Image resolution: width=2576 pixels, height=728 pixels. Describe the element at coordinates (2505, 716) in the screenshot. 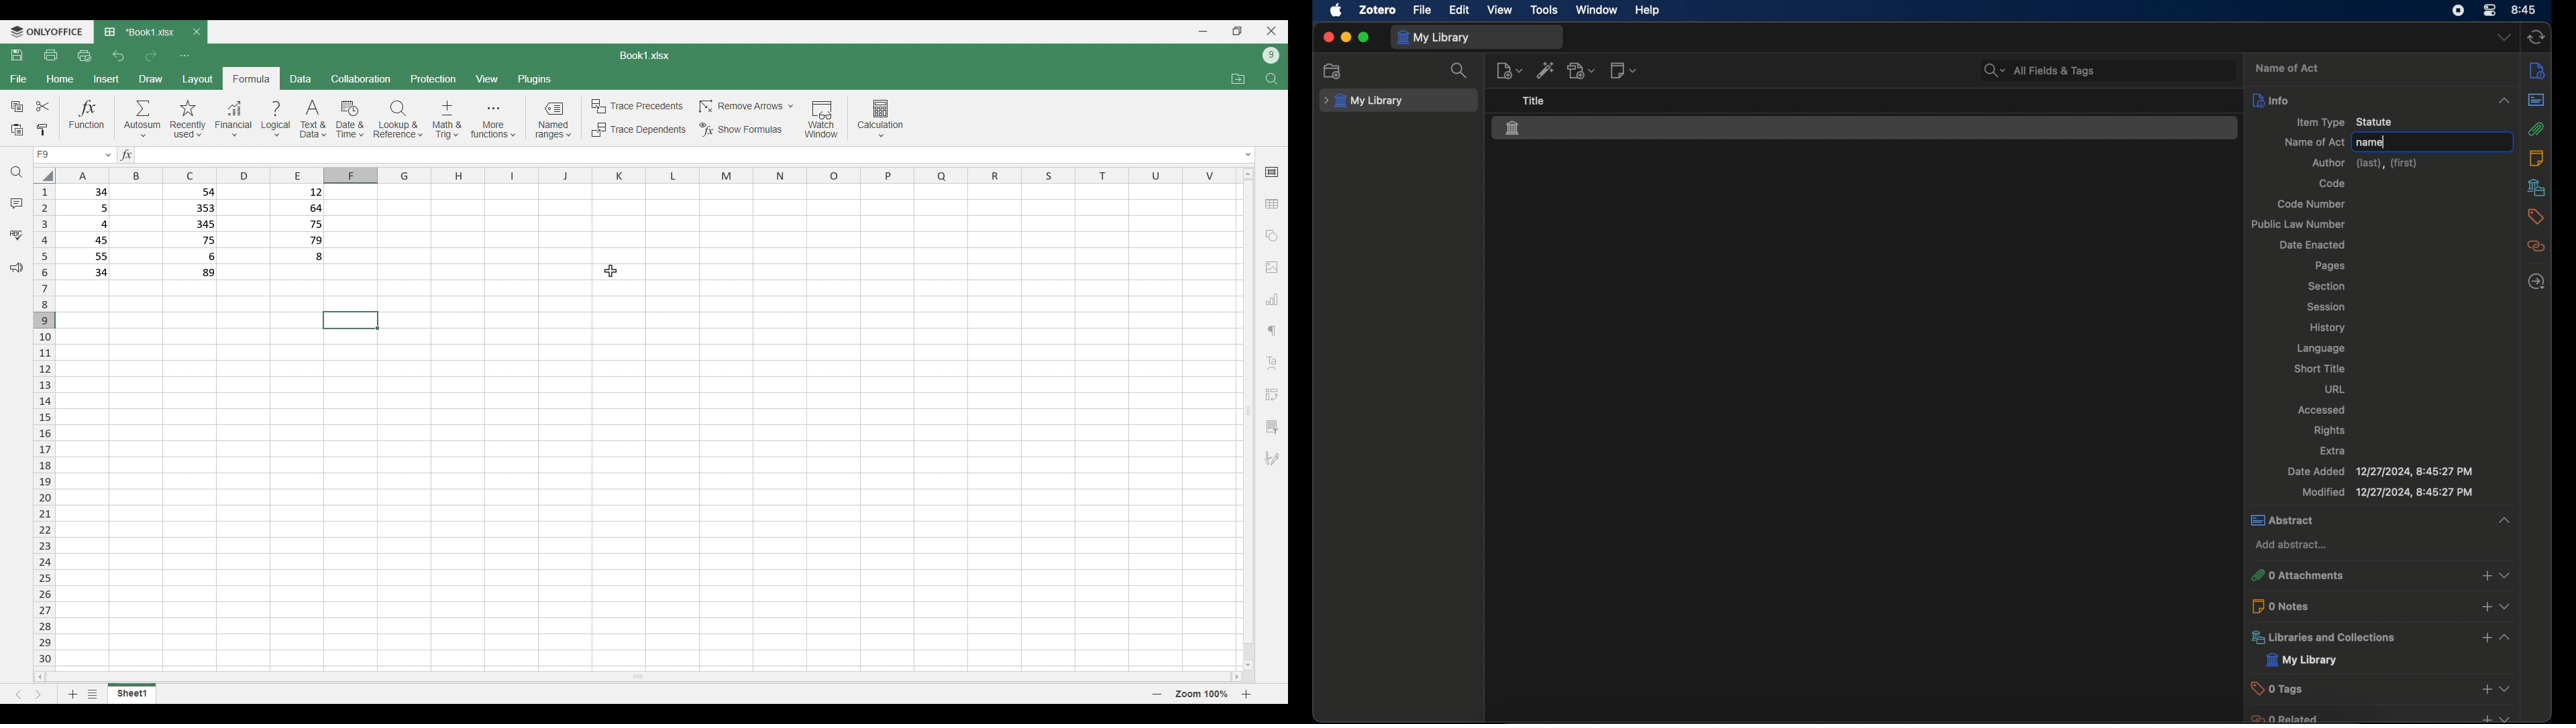

I see `dropdown` at that location.